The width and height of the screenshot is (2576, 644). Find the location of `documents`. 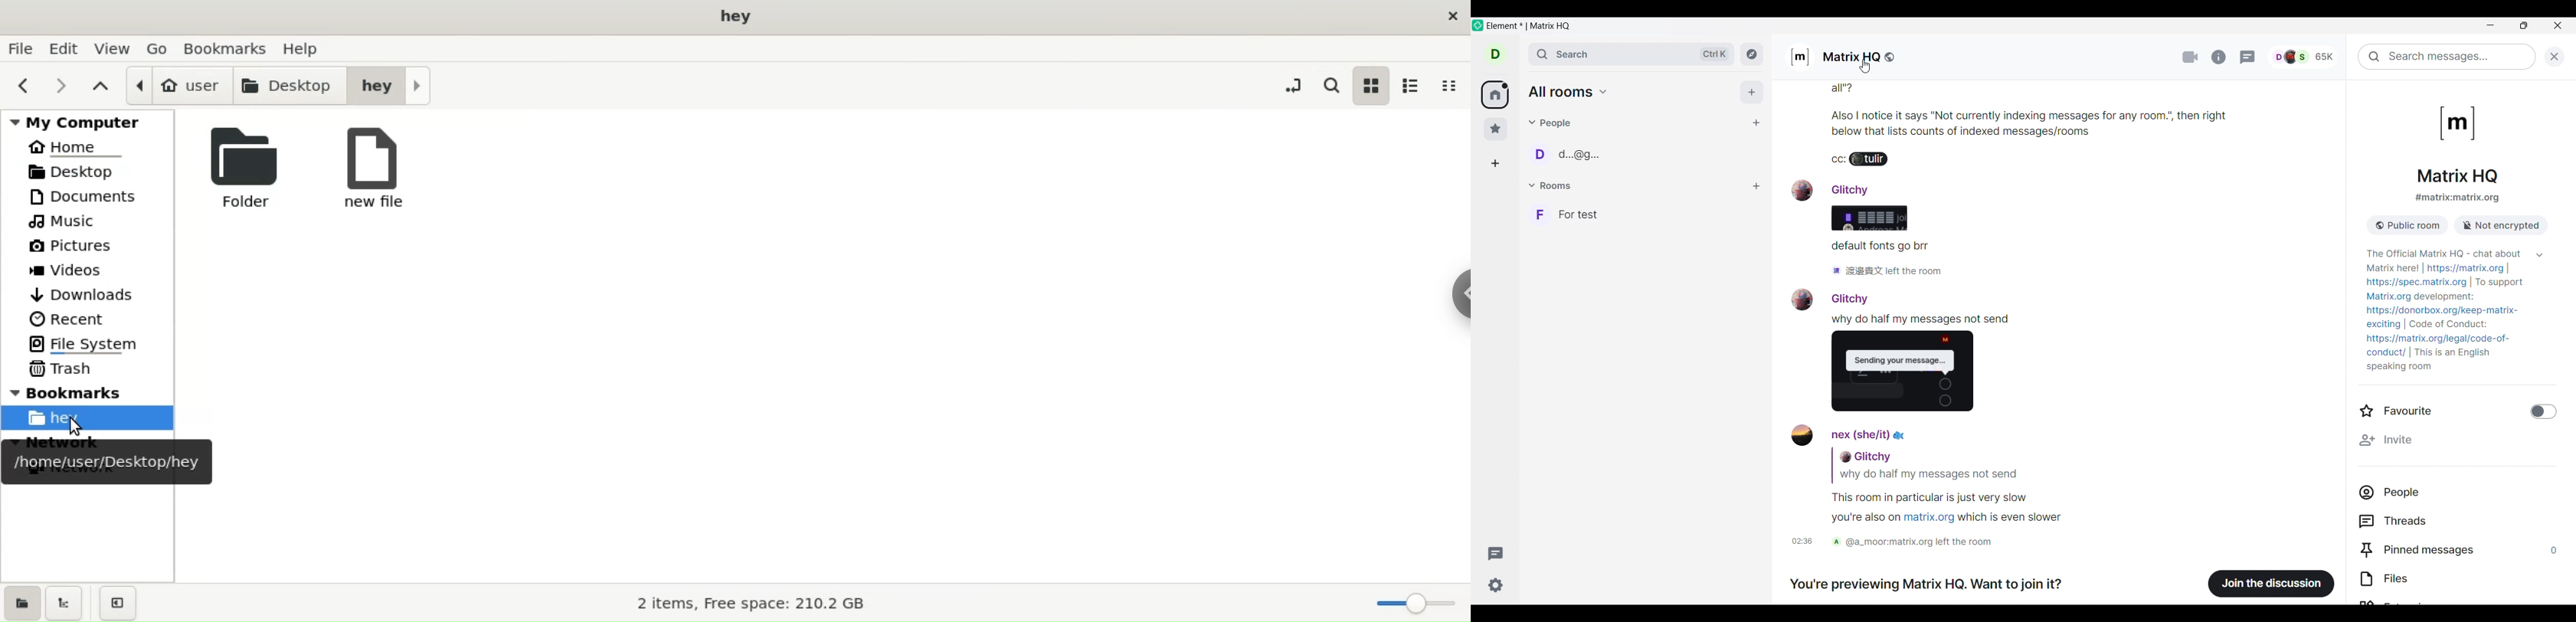

documents is located at coordinates (85, 198).